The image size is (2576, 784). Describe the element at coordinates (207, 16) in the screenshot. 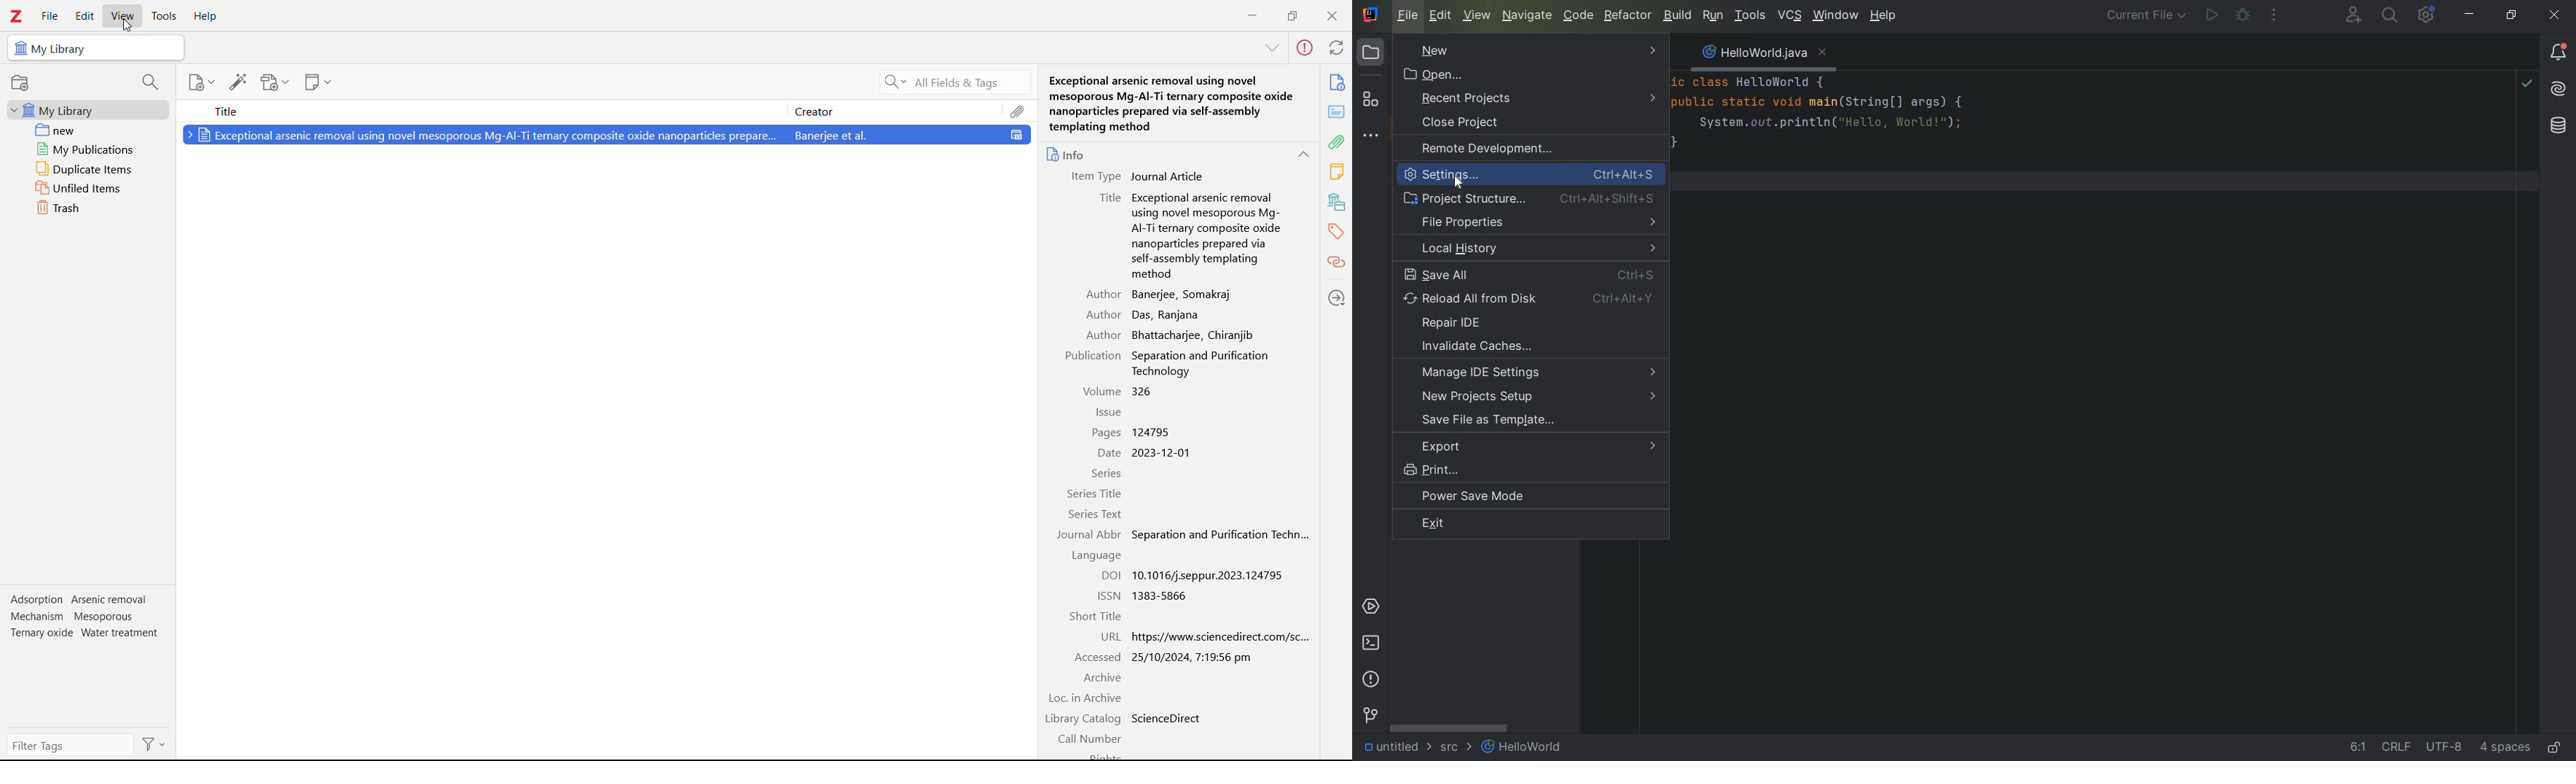

I see `help` at that location.